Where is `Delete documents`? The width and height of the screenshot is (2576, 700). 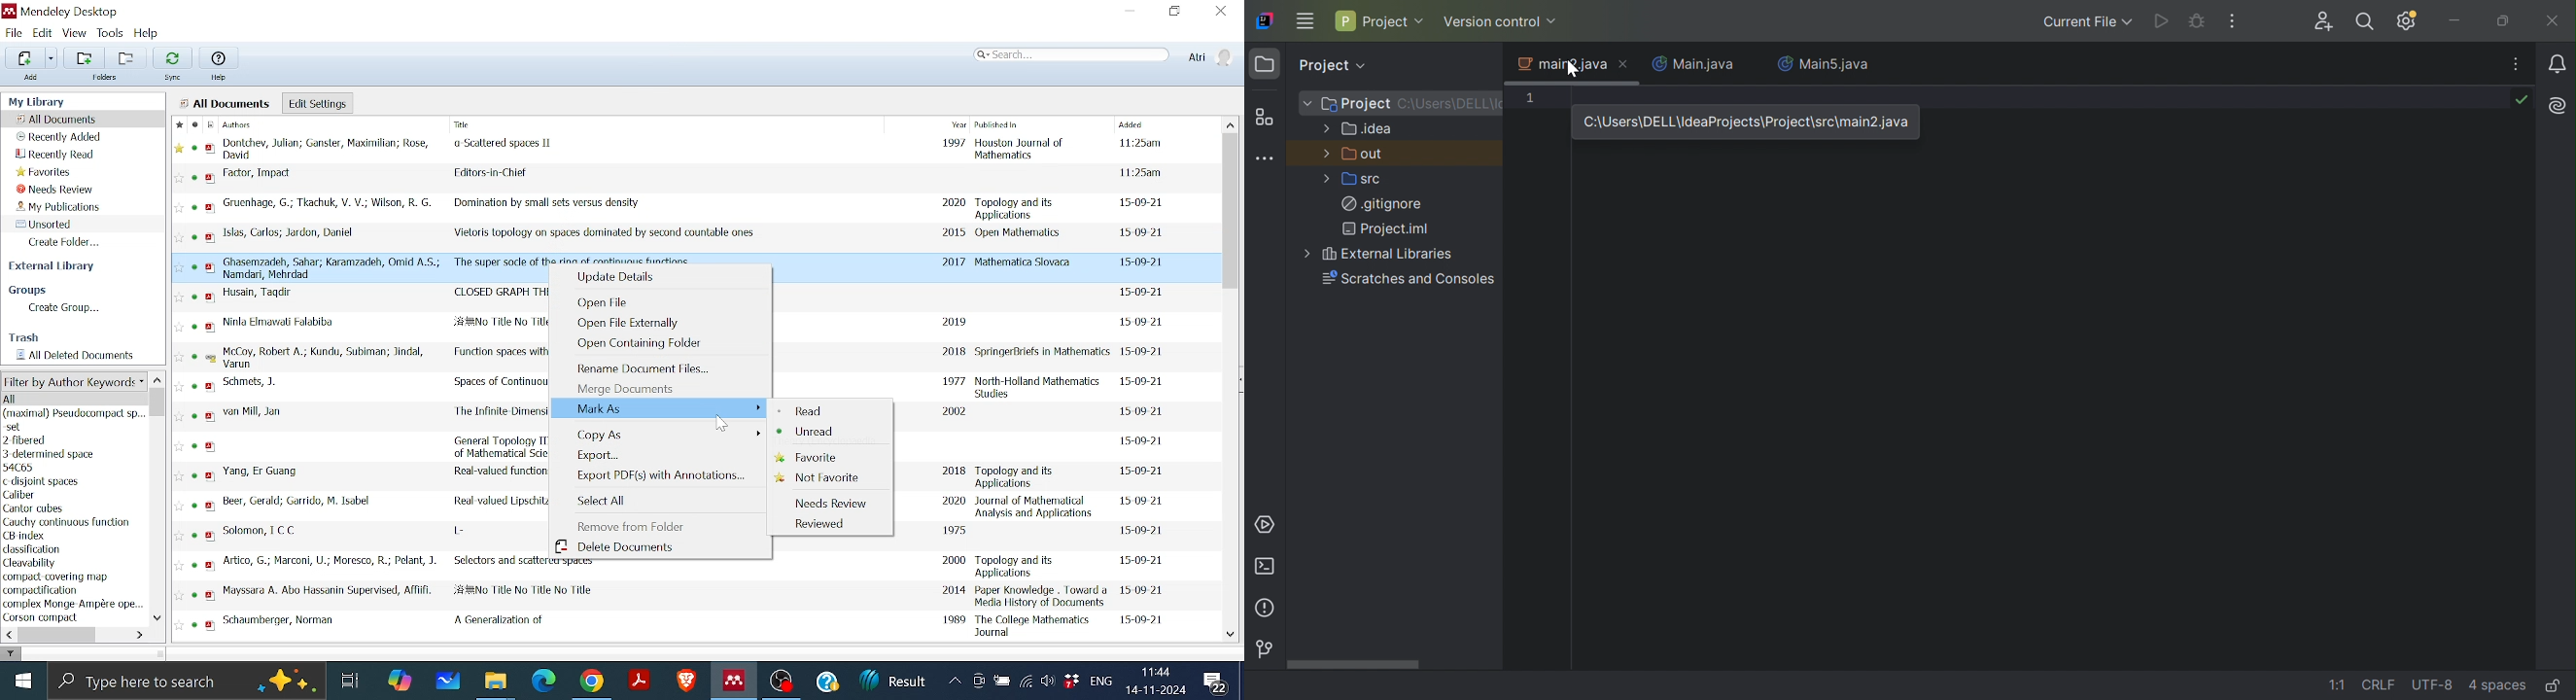 Delete documents is located at coordinates (644, 549).